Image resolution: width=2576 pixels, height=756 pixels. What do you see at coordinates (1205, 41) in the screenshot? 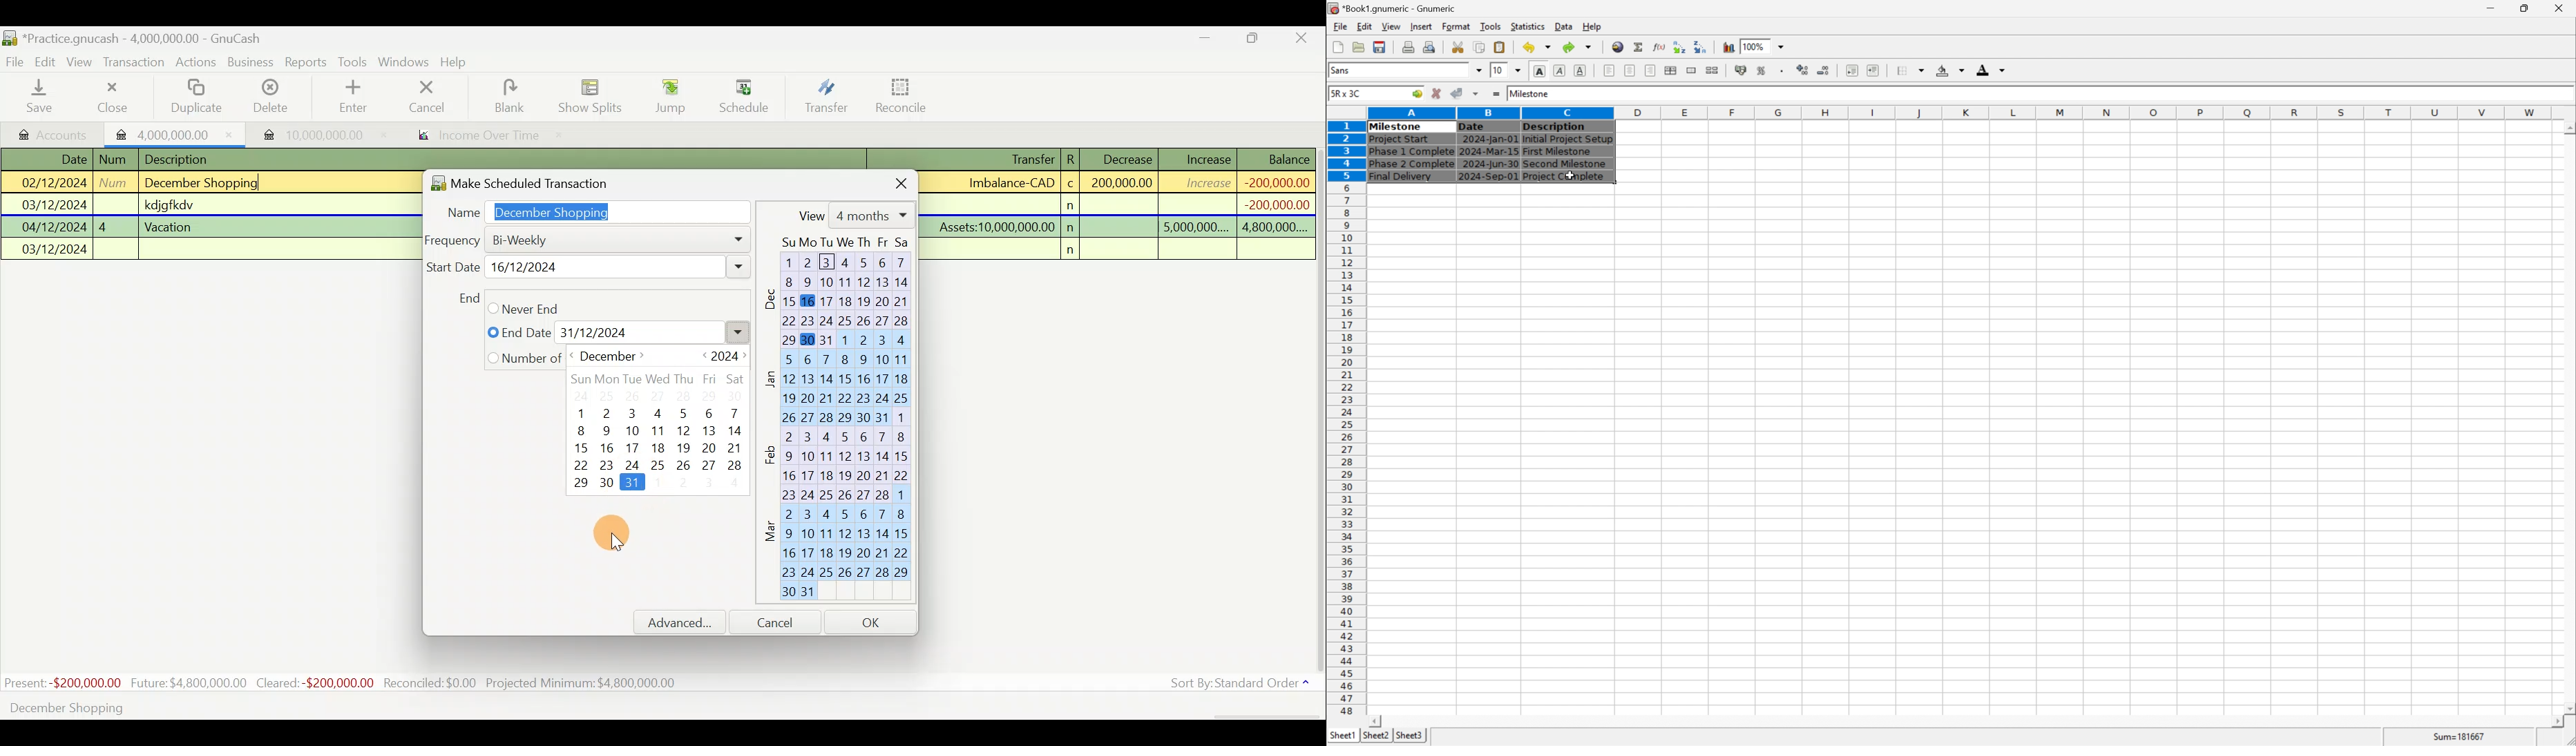
I see `Minimise` at bounding box center [1205, 41].